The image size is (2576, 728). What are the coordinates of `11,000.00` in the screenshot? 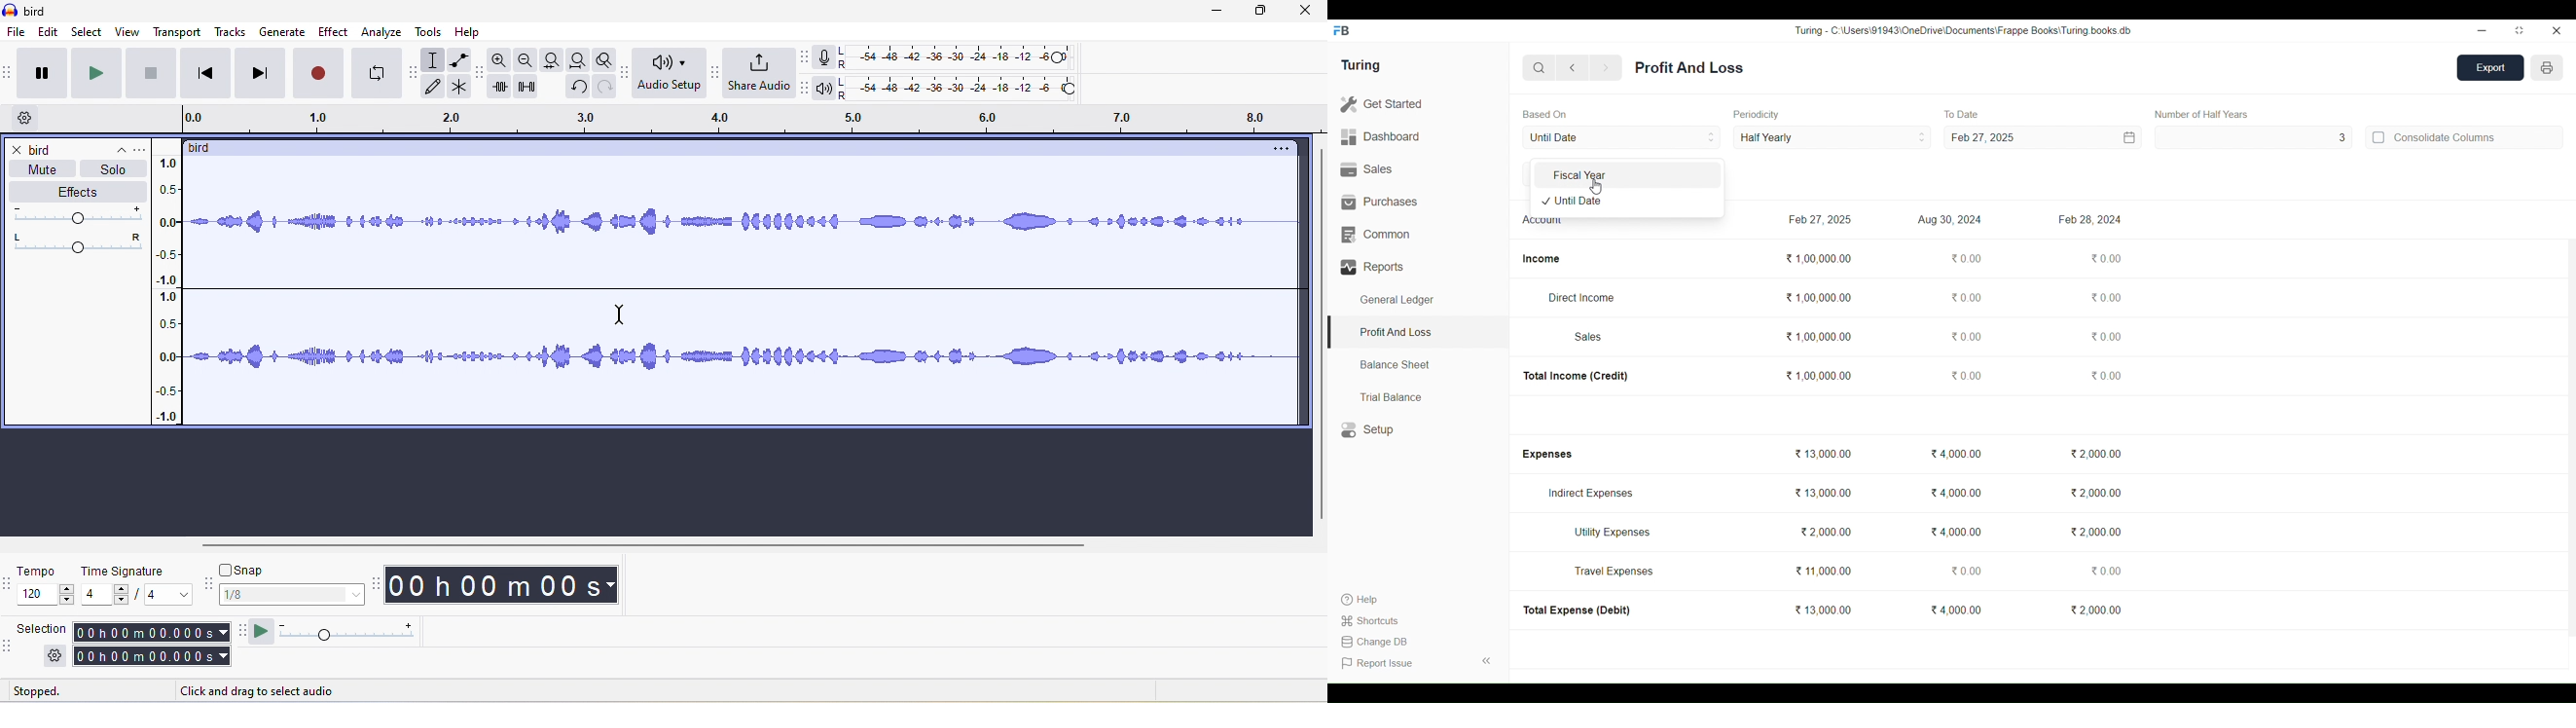 It's located at (1823, 571).